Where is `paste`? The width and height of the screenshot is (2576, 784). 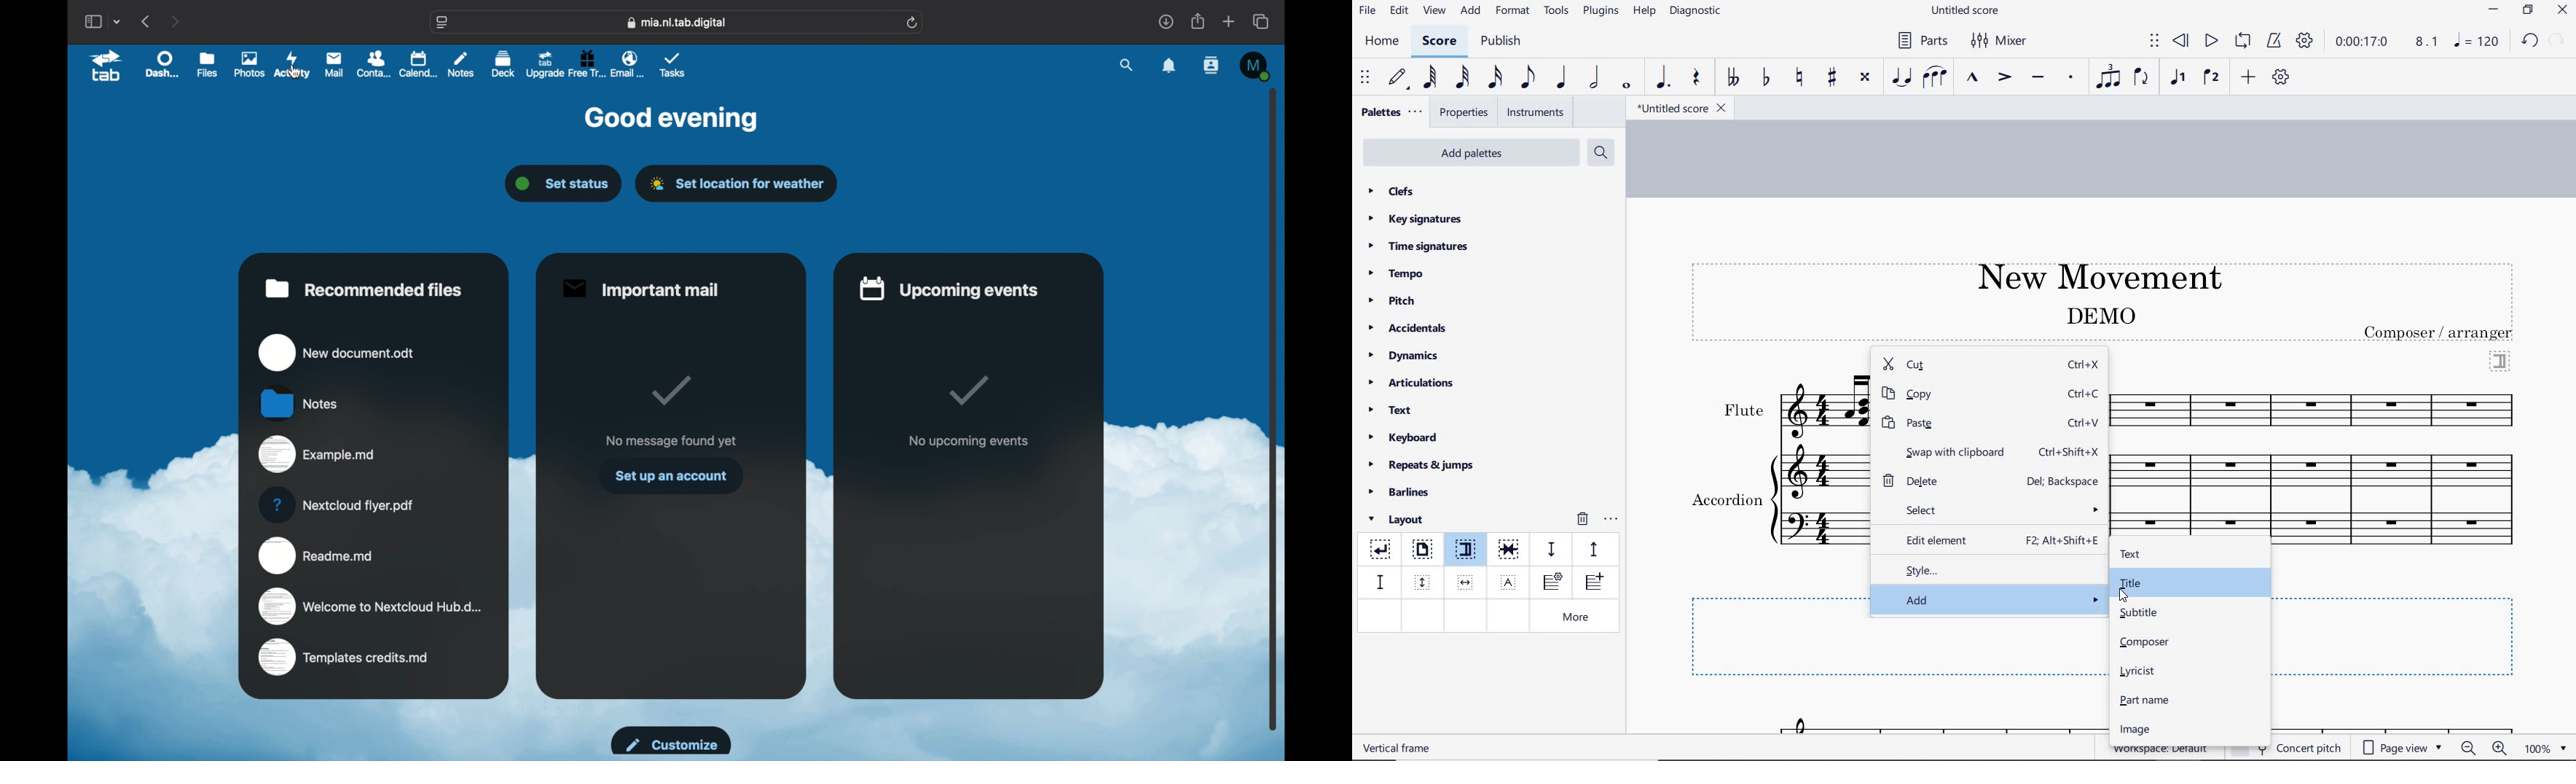
paste is located at coordinates (1957, 423).